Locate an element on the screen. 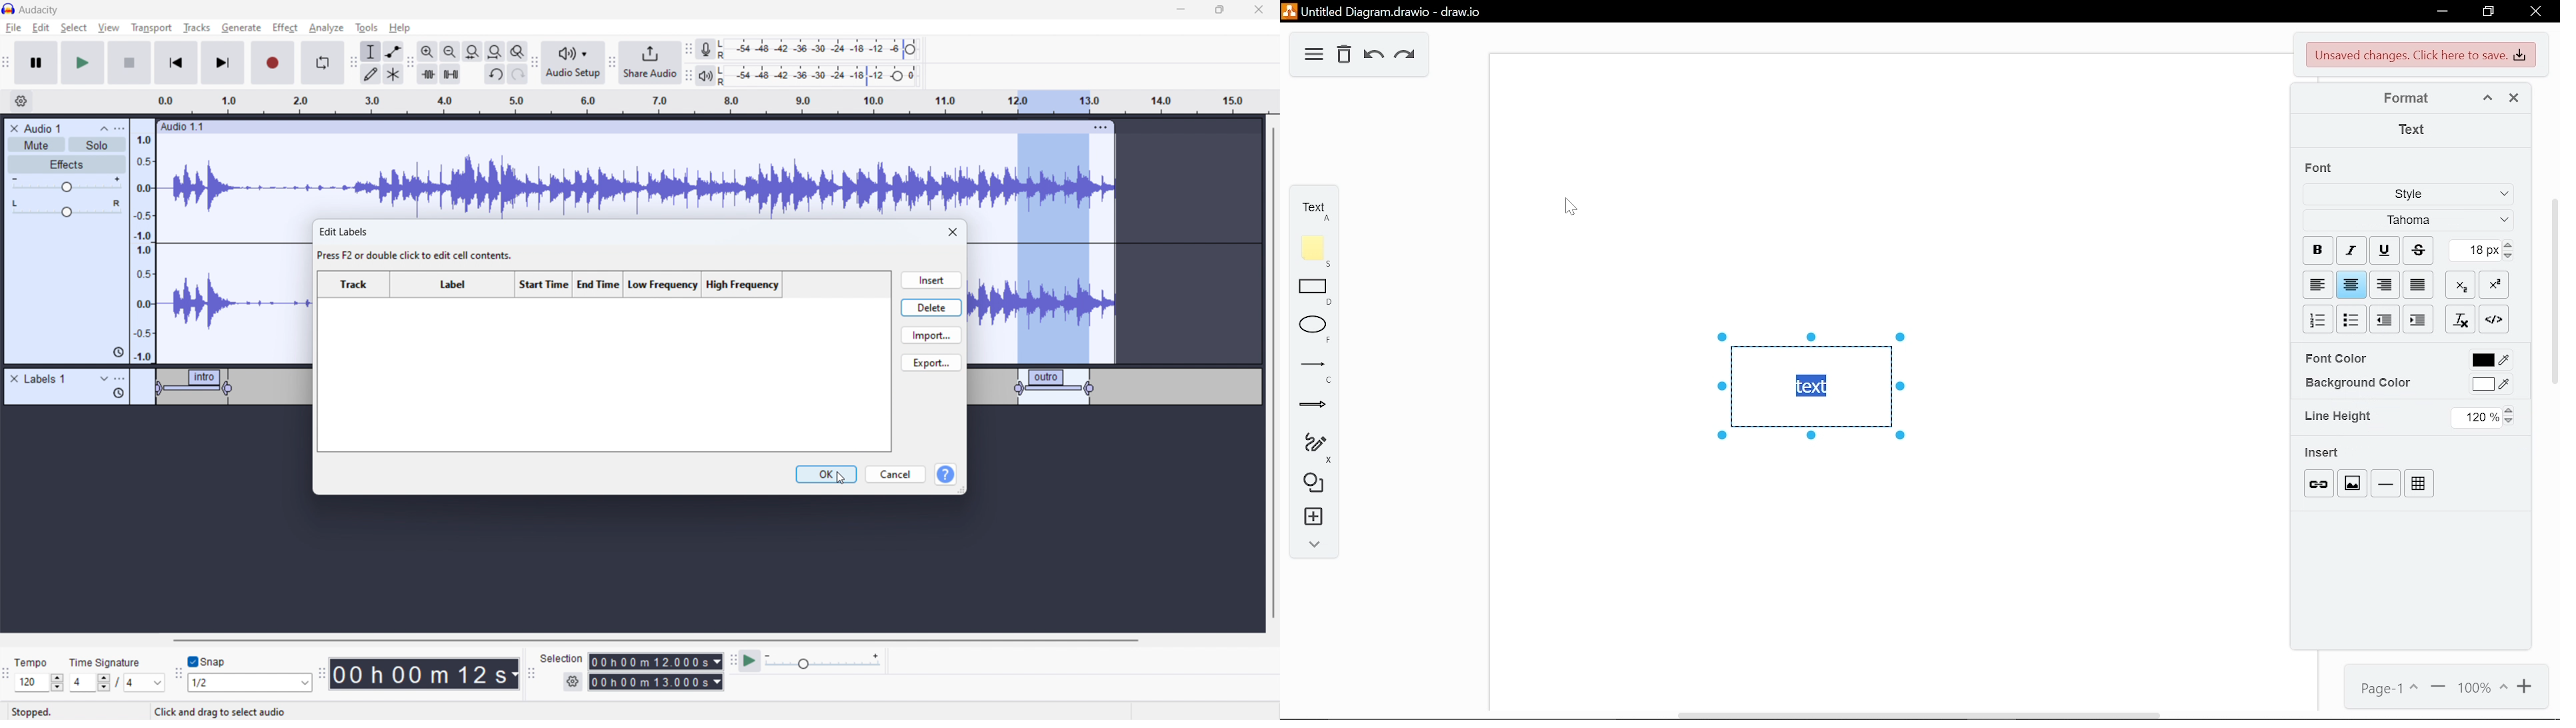 This screenshot has width=2576, height=728. multi tool is located at coordinates (394, 74).